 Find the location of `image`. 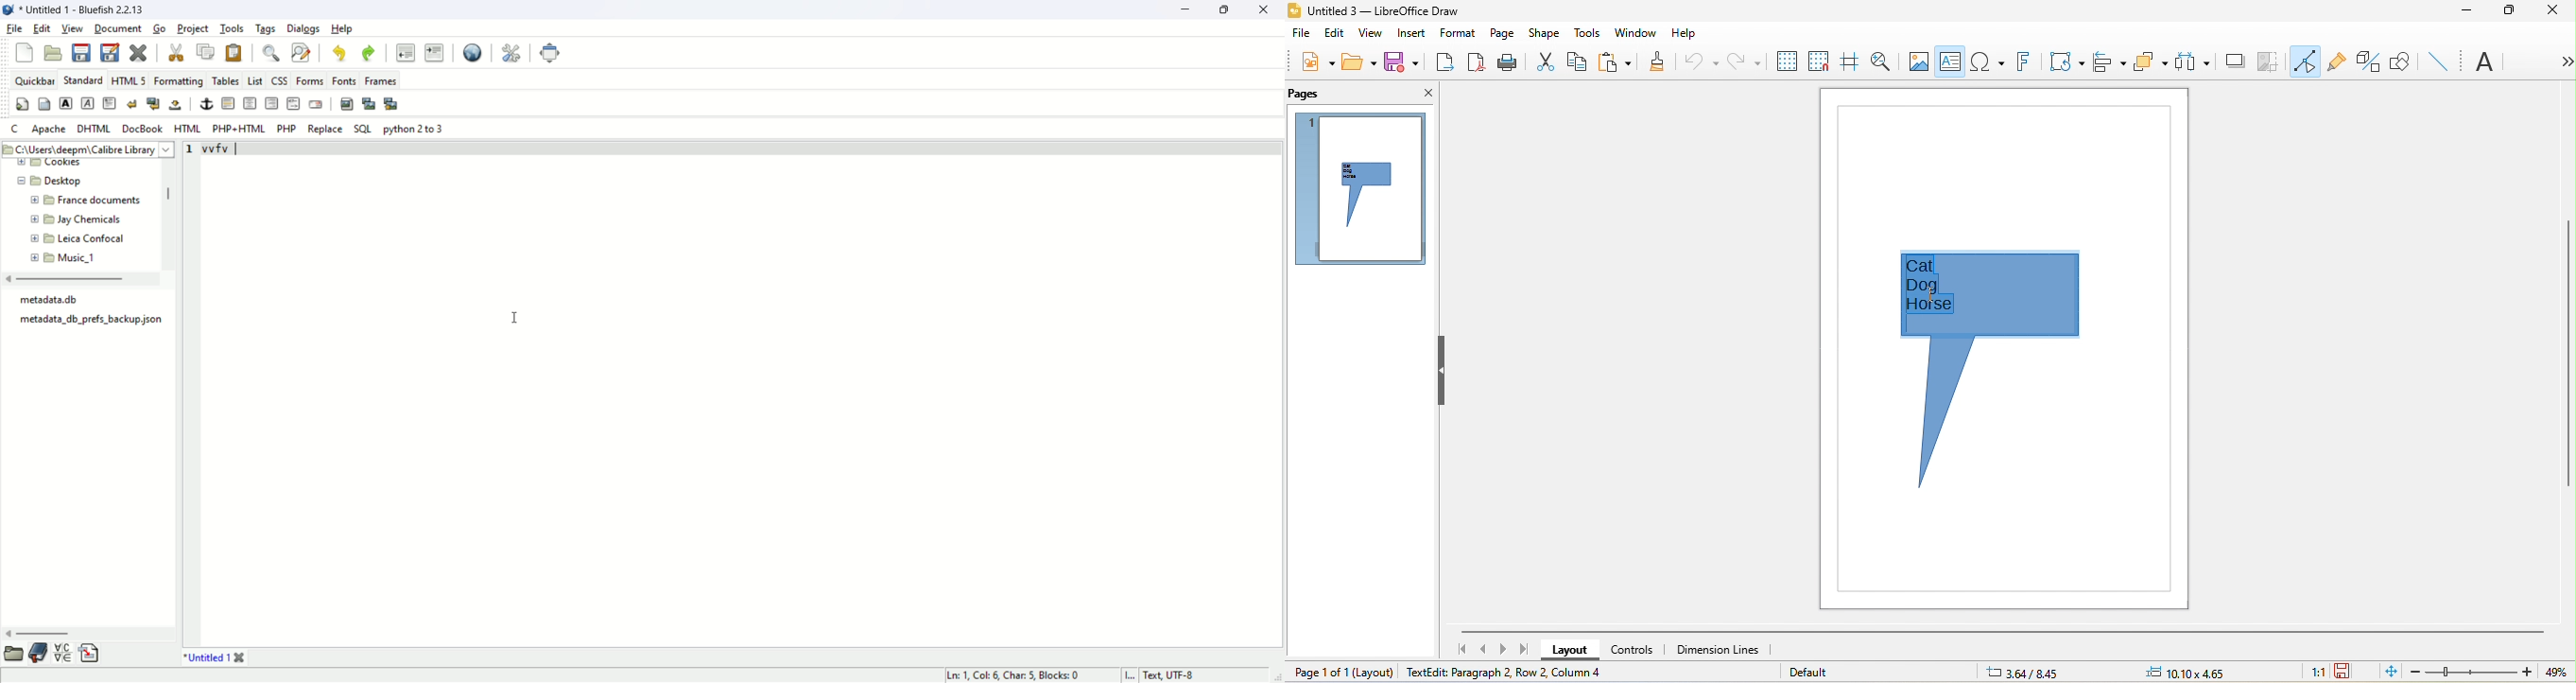

image is located at coordinates (1919, 61).